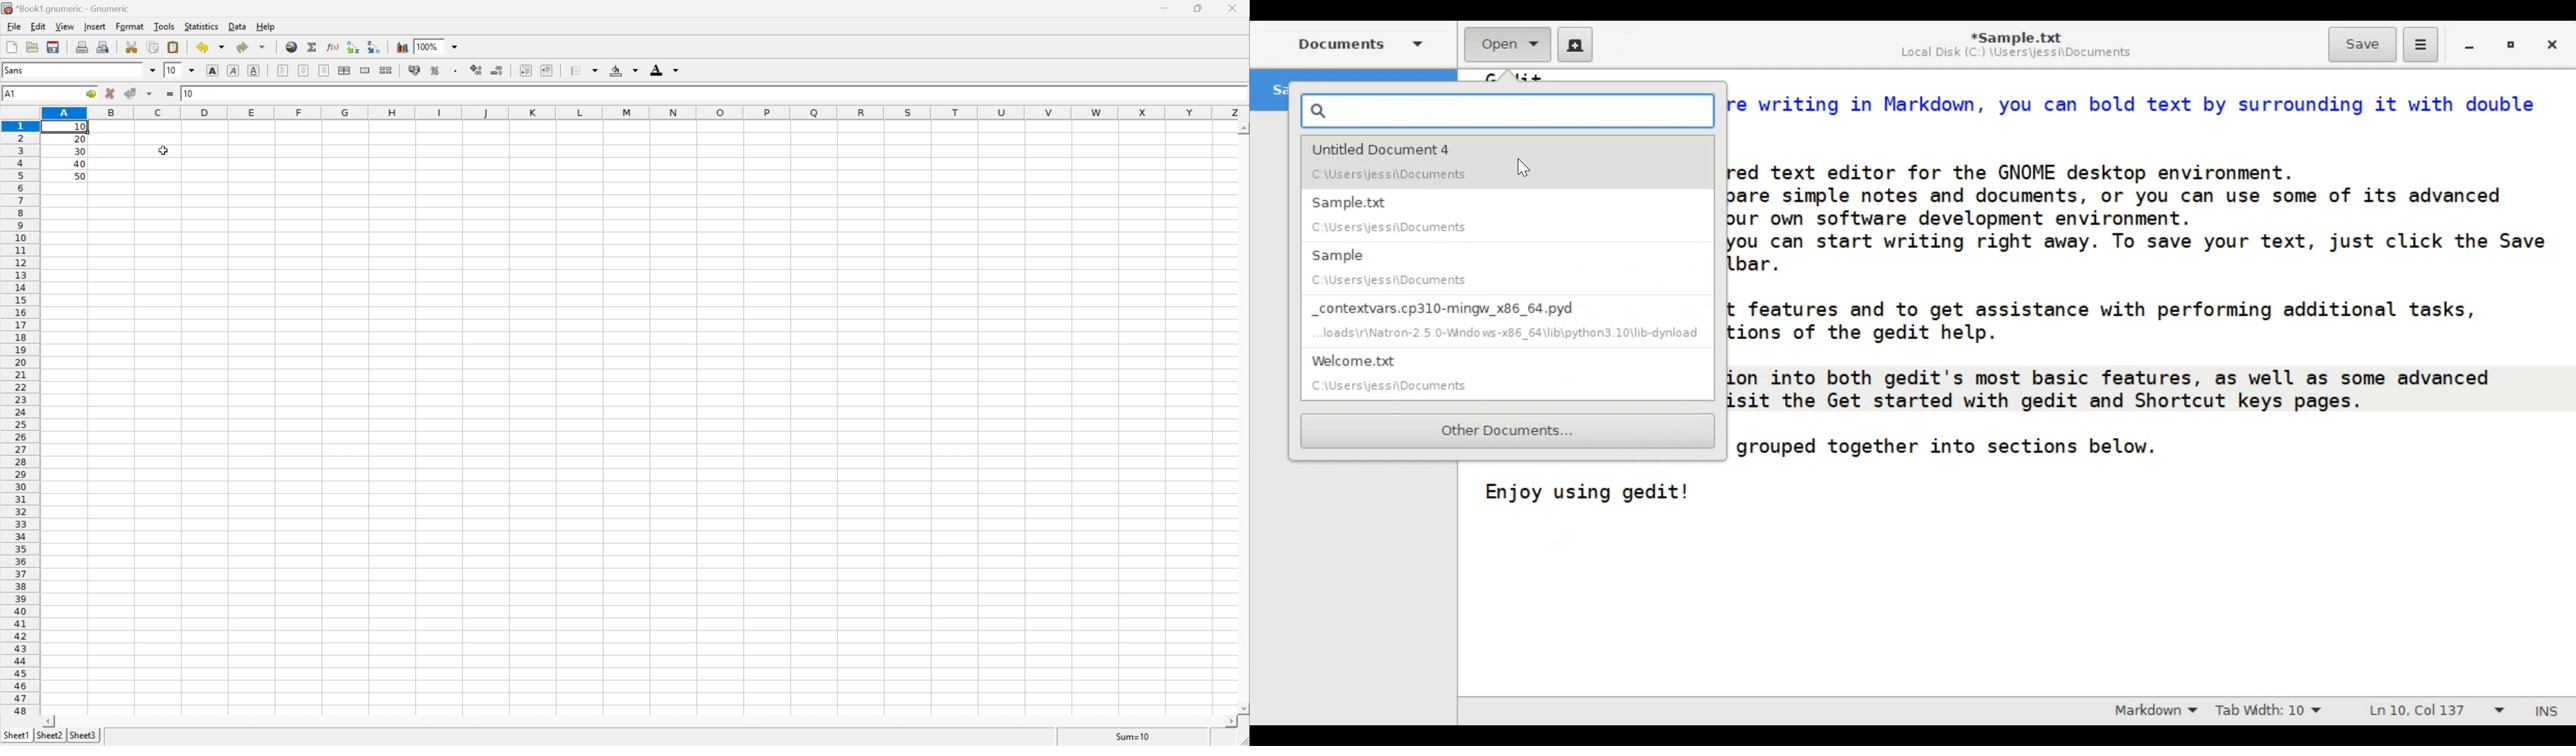 The height and width of the screenshot is (756, 2576). I want to click on Borders, so click(575, 70).